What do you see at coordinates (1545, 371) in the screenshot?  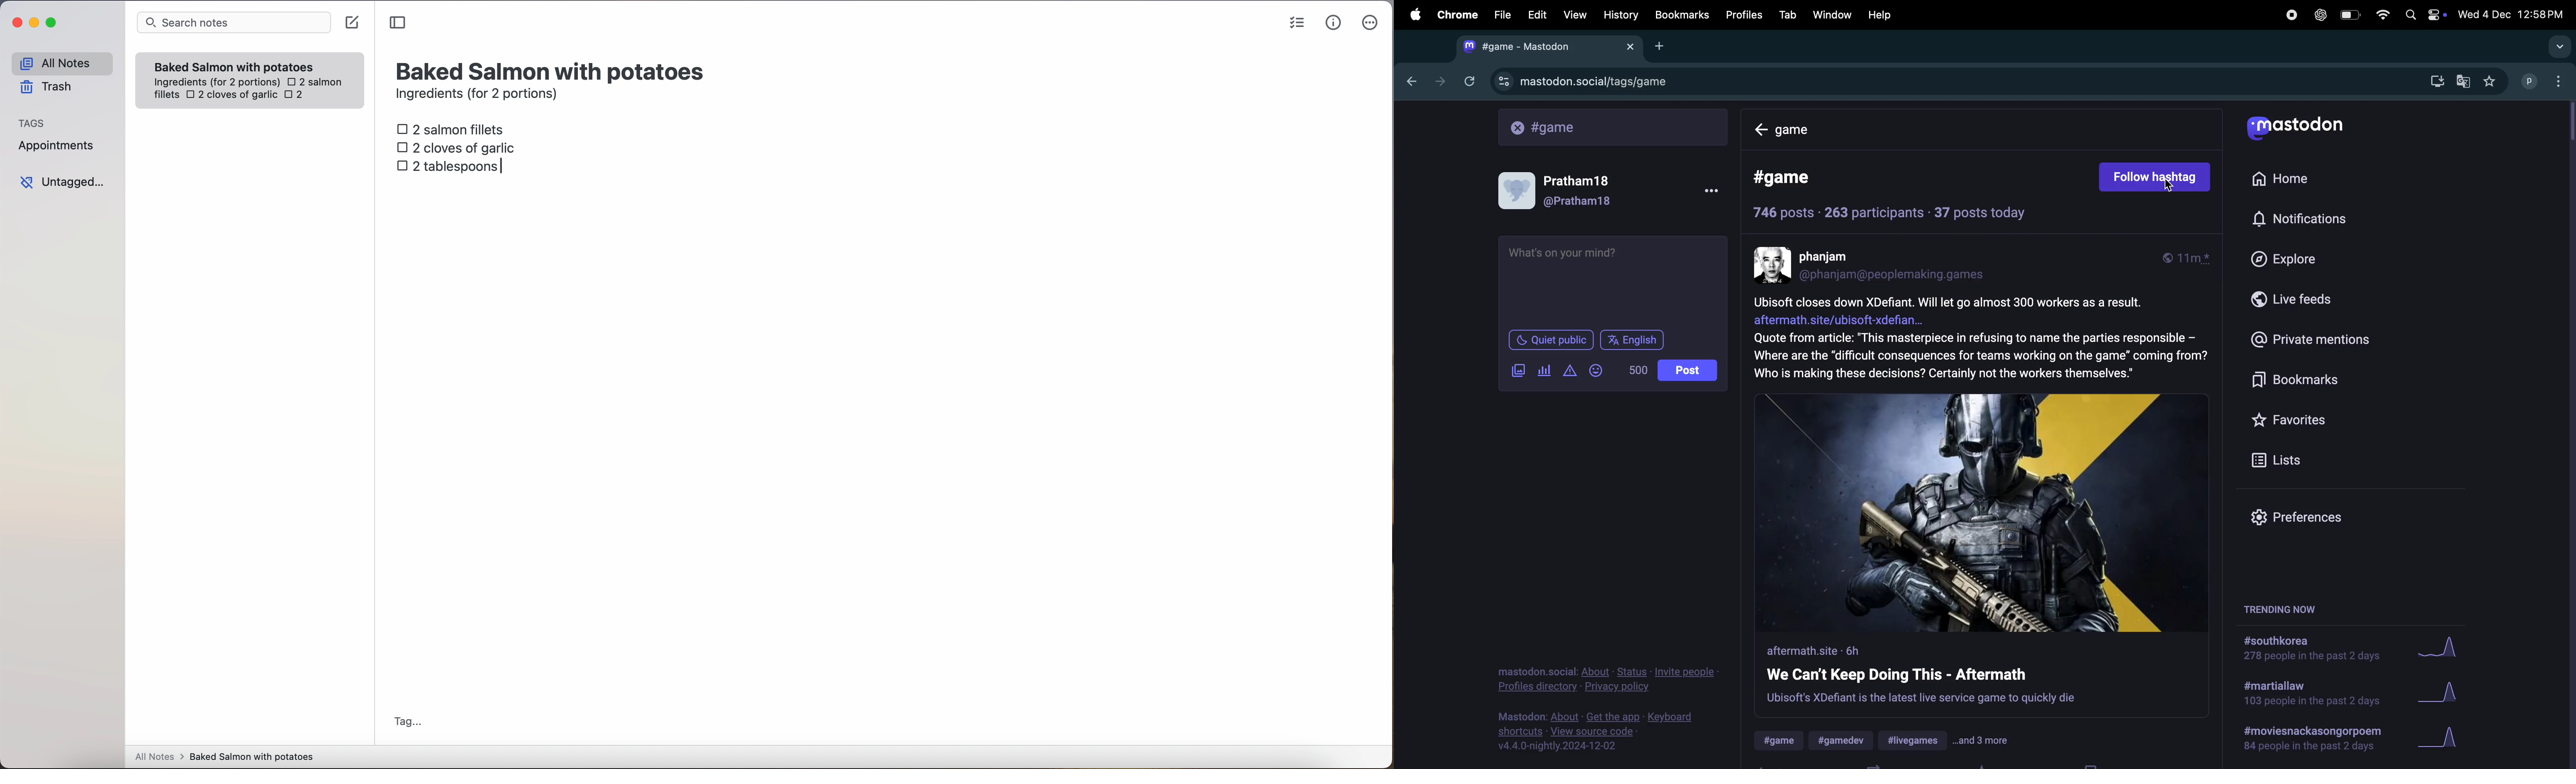 I see `add poll` at bounding box center [1545, 371].